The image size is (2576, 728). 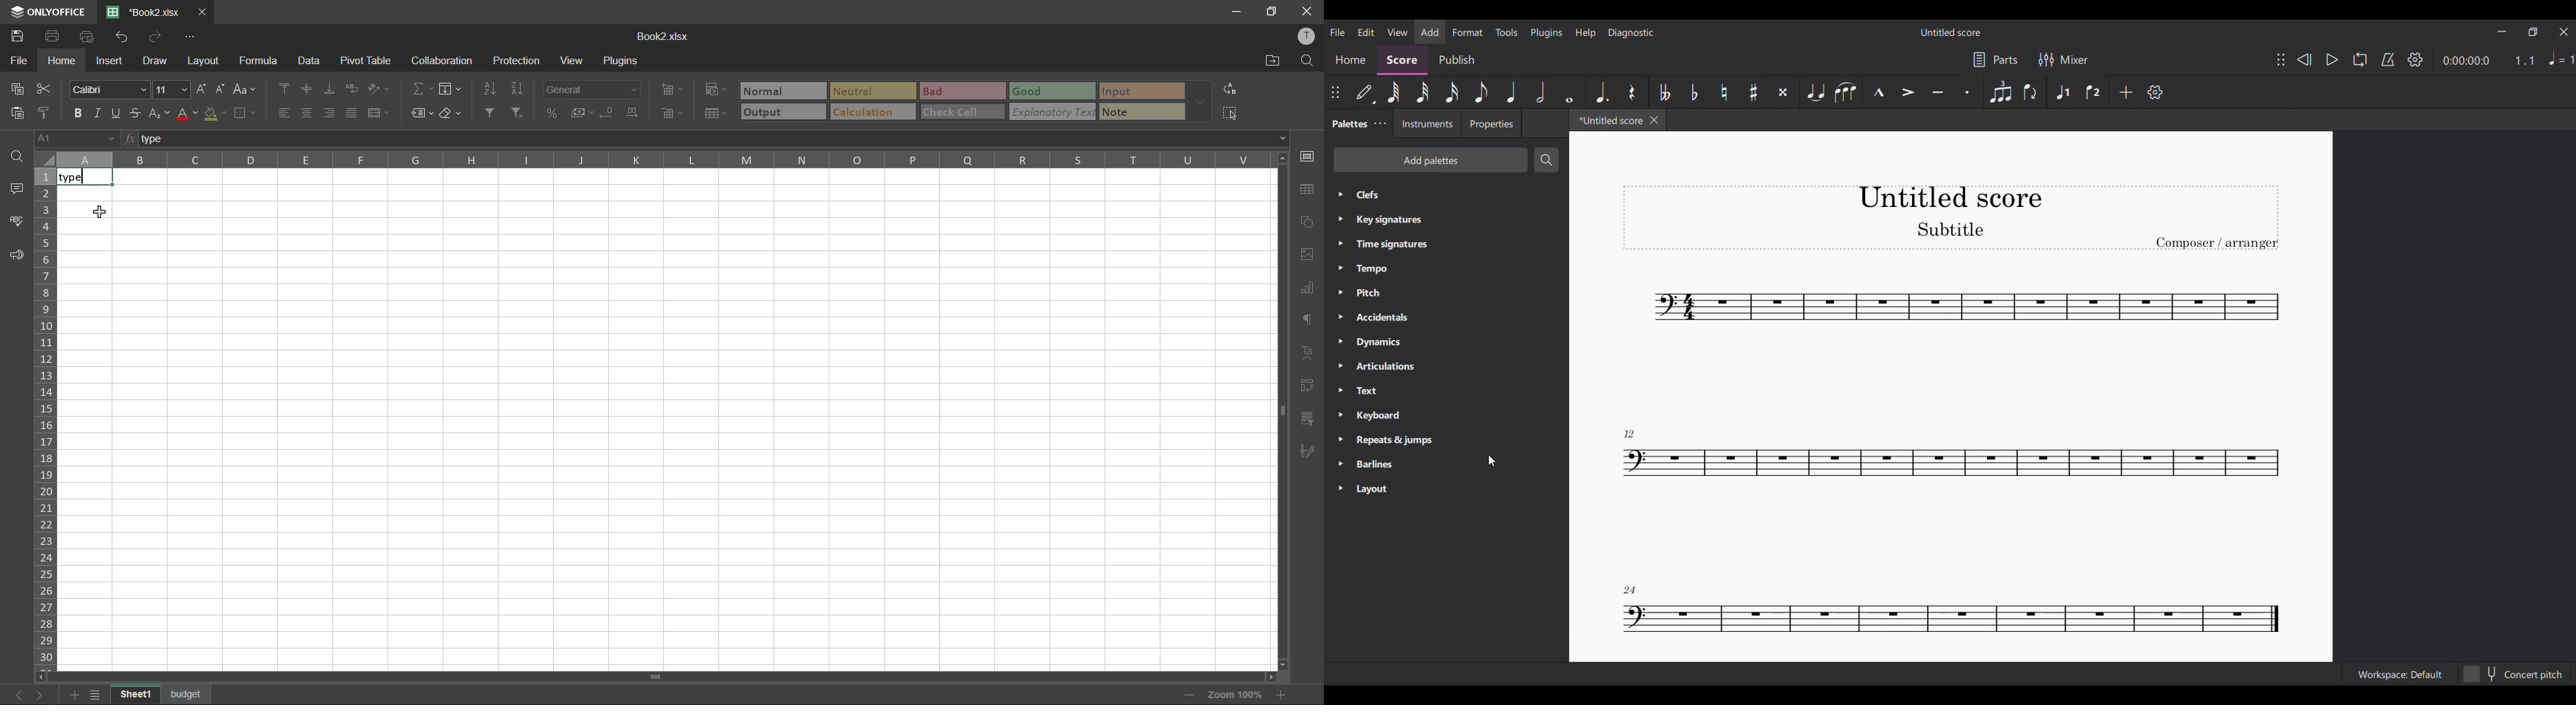 I want to click on J, so click(x=1540, y=89).